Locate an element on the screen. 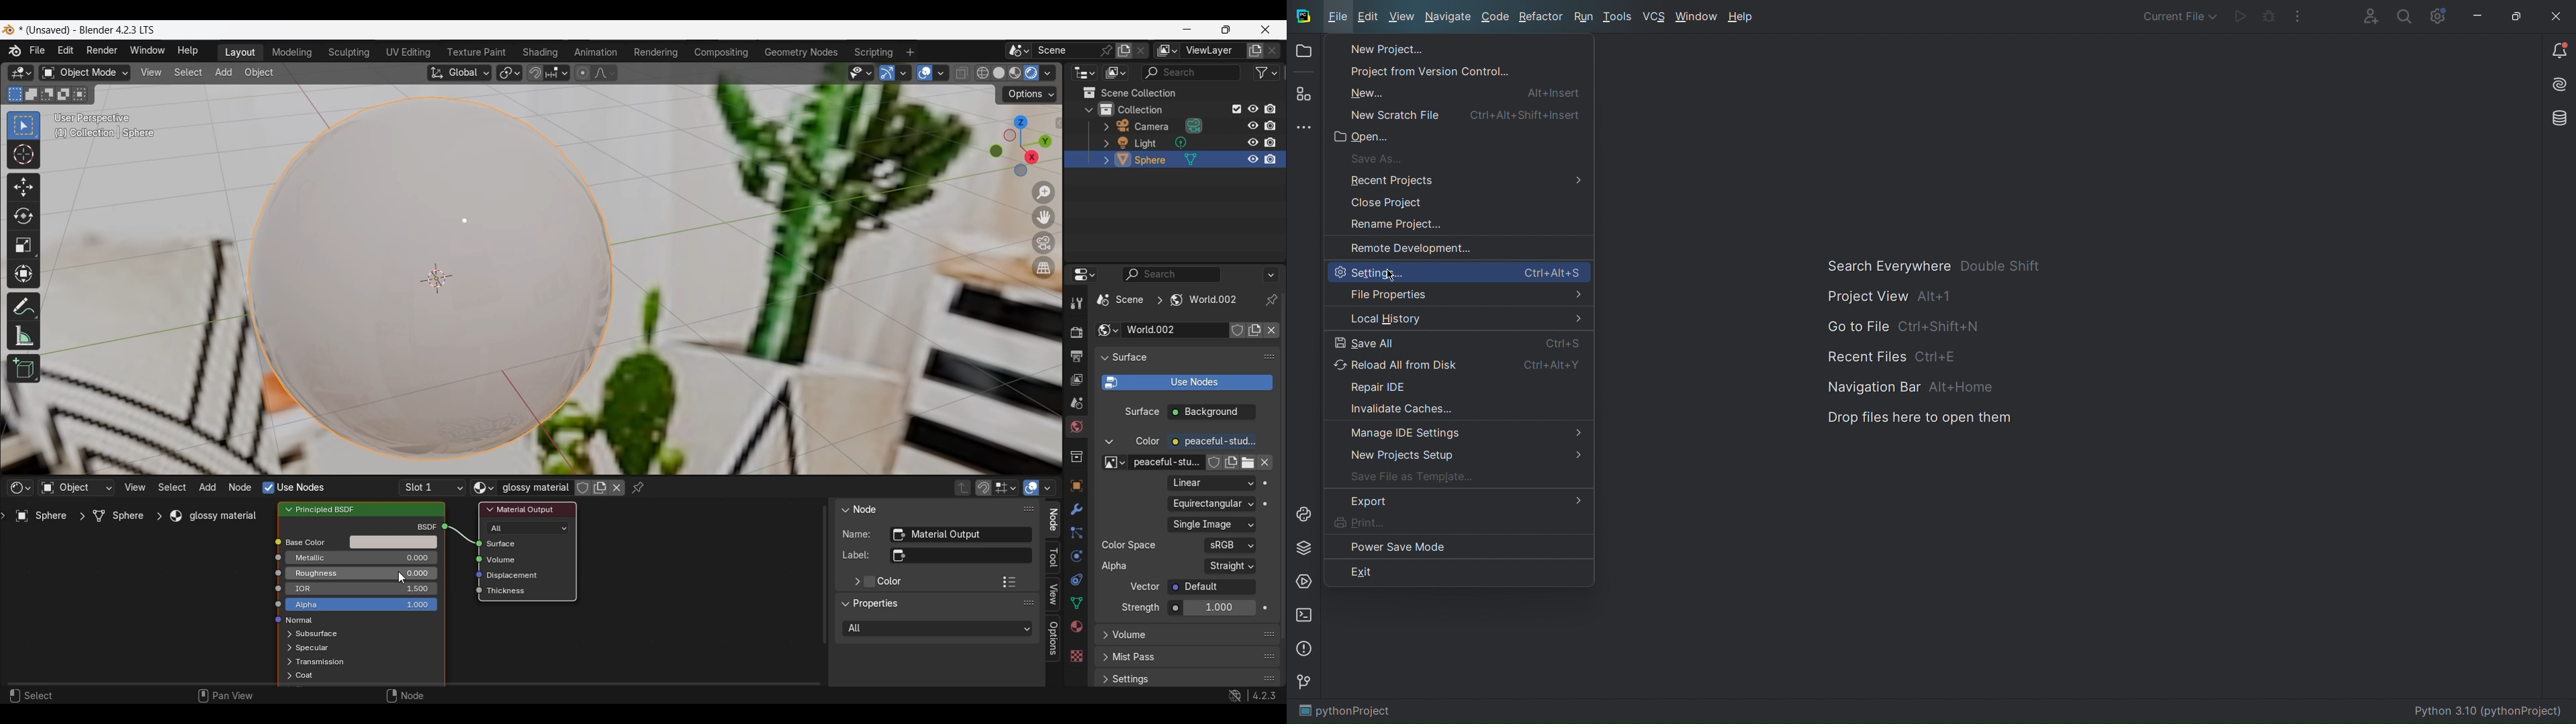 This screenshot has width=2576, height=728. Nodes to render material is located at coordinates (293, 487).